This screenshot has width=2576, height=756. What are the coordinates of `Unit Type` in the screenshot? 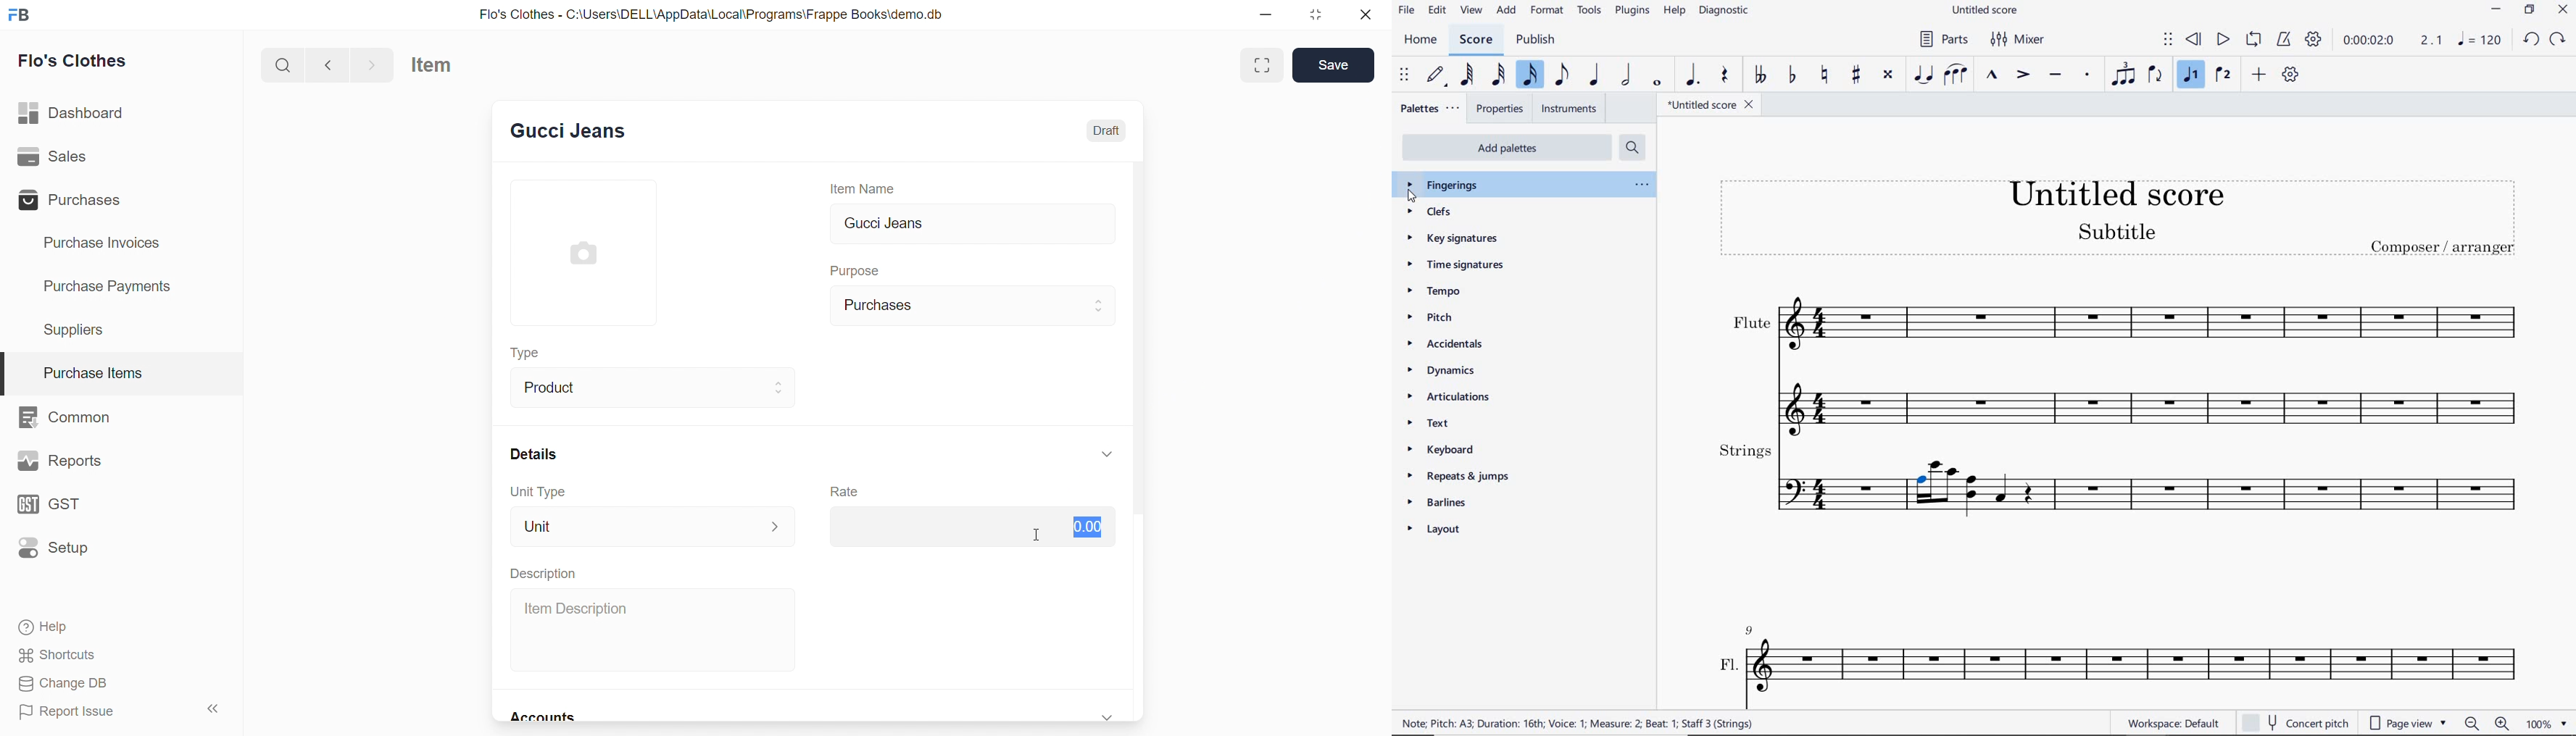 It's located at (536, 492).